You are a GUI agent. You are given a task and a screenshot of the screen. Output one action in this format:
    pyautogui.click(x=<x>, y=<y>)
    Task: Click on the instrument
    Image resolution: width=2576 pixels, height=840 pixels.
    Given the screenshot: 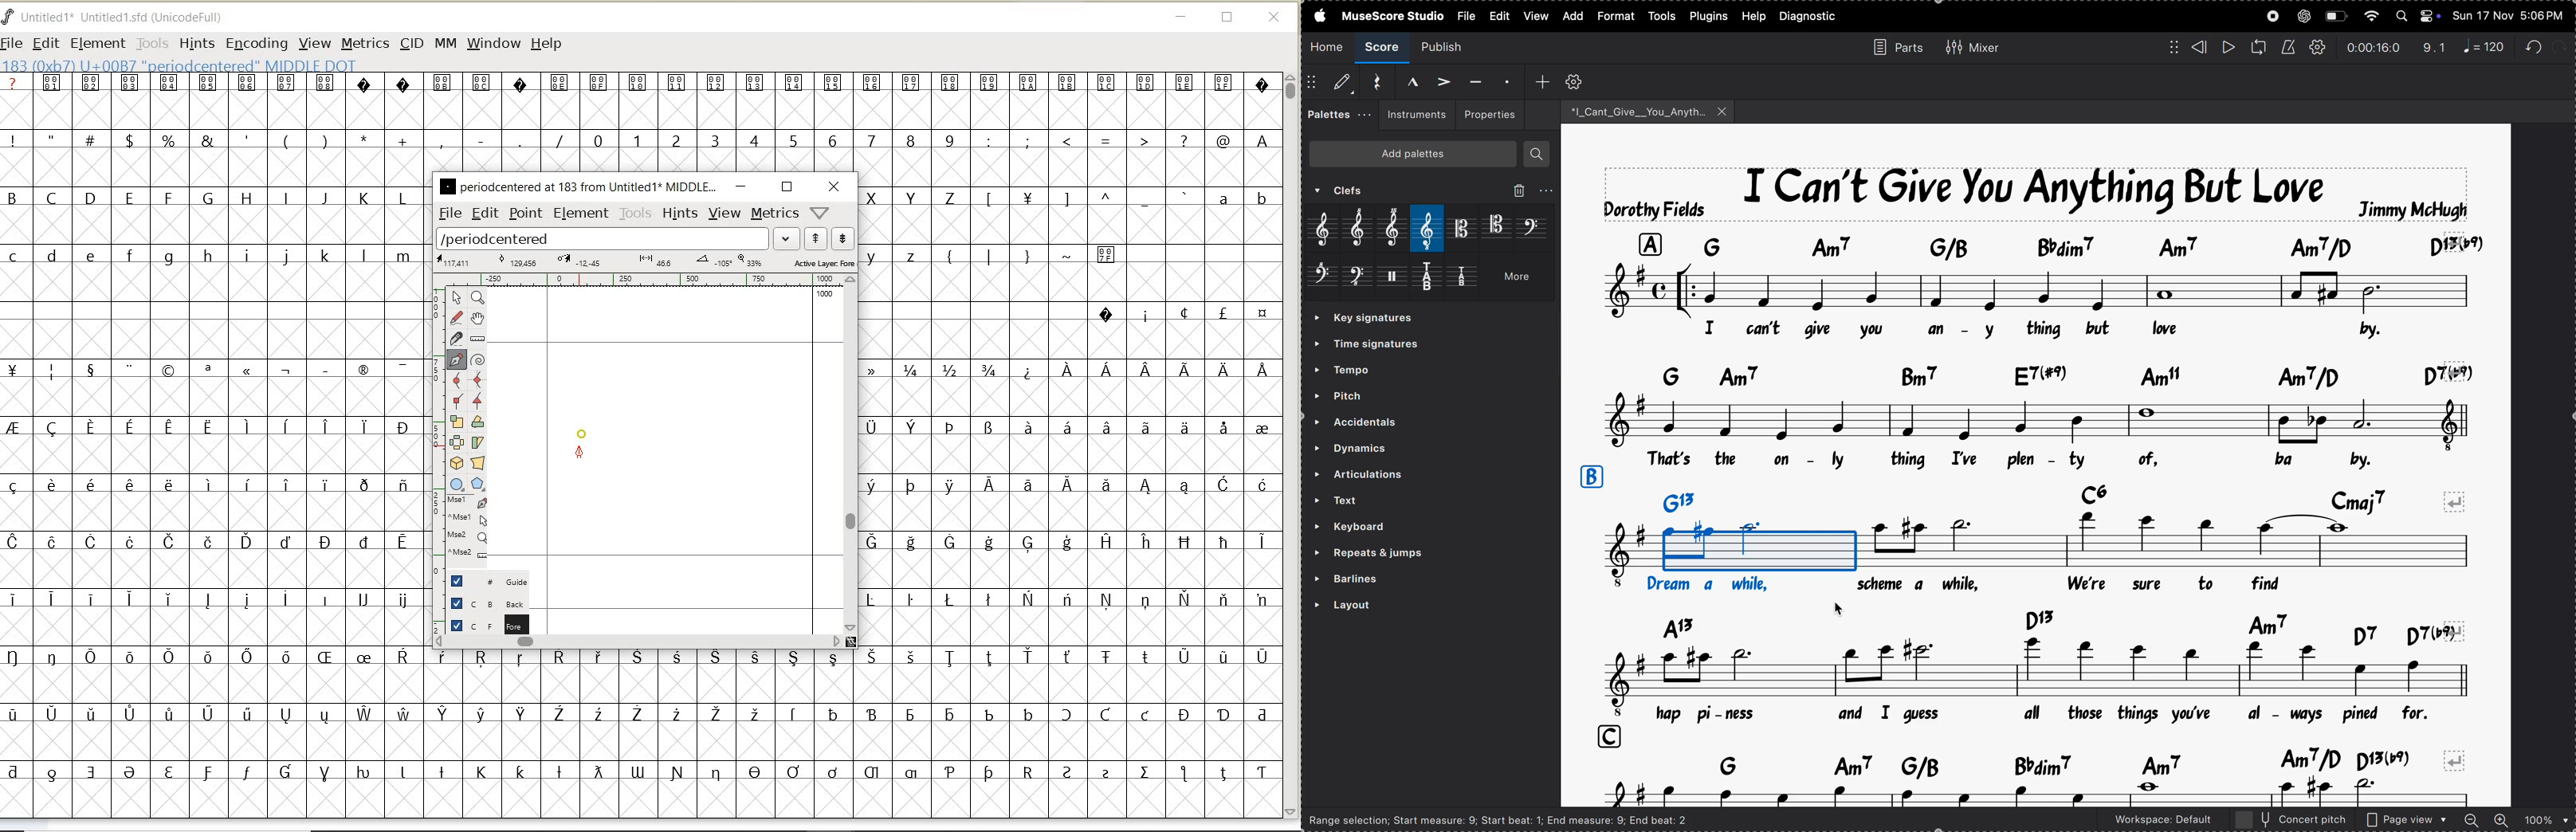 What is the action you would take?
    pyautogui.click(x=1413, y=115)
    